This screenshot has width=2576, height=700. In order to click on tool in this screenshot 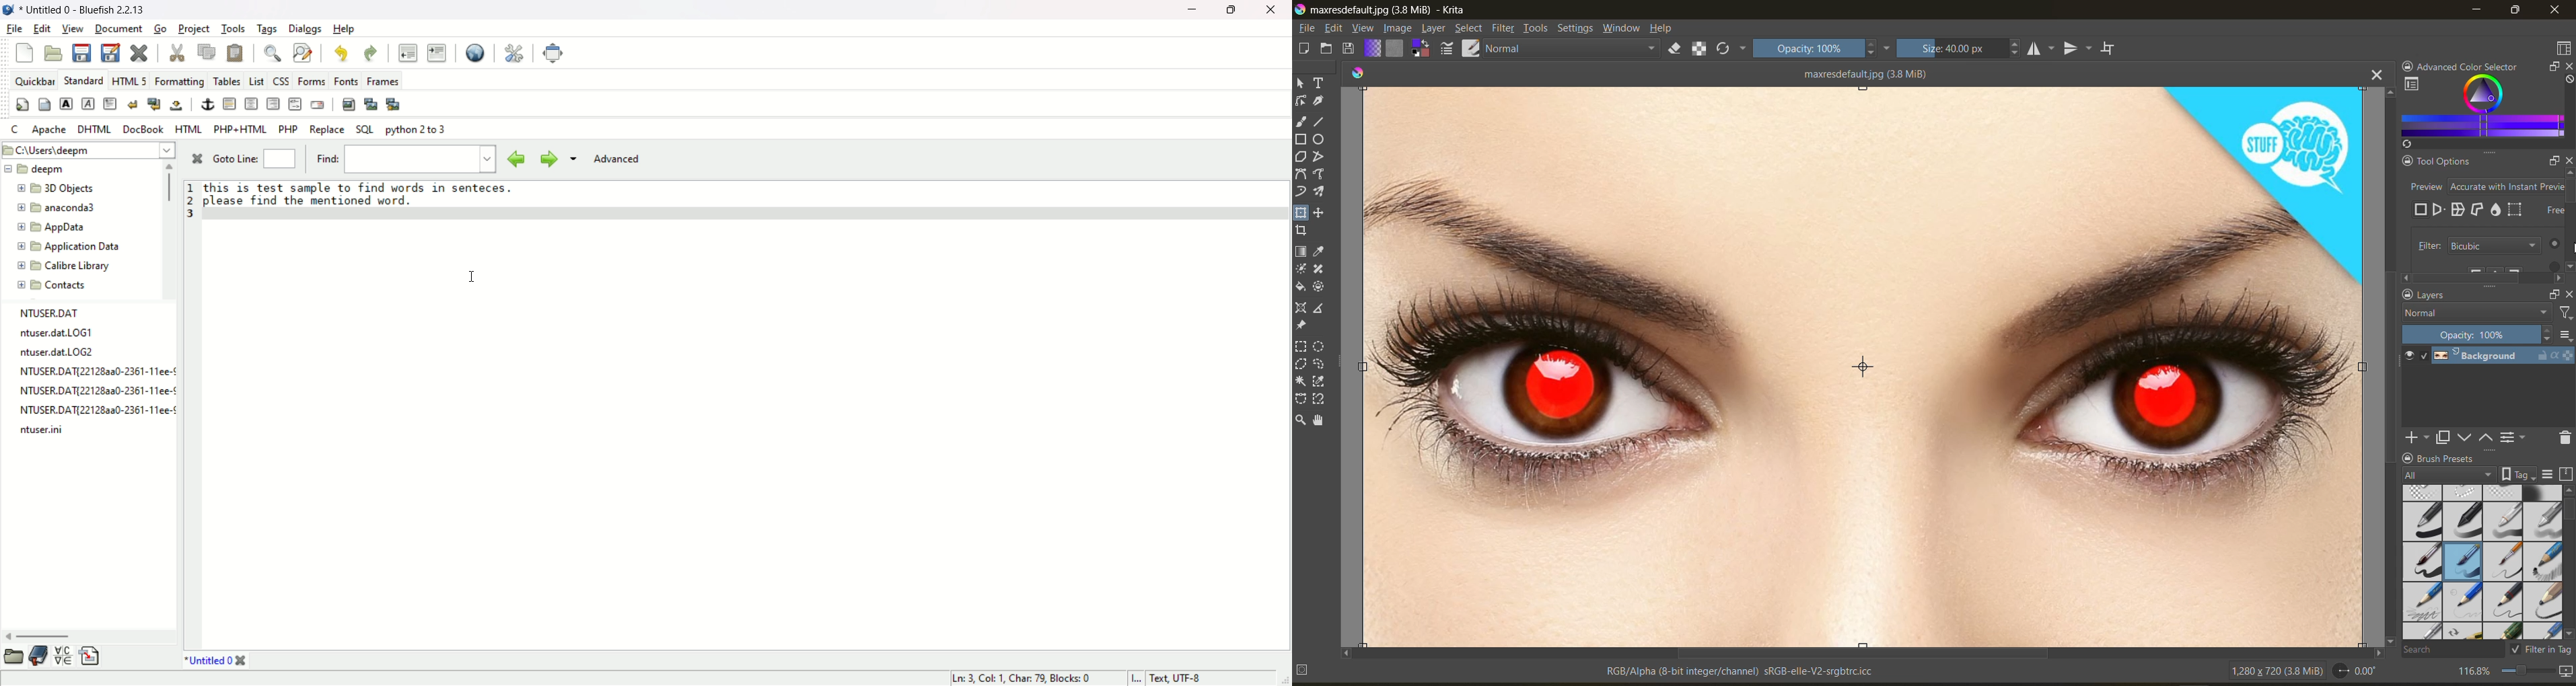, I will do `click(1300, 308)`.